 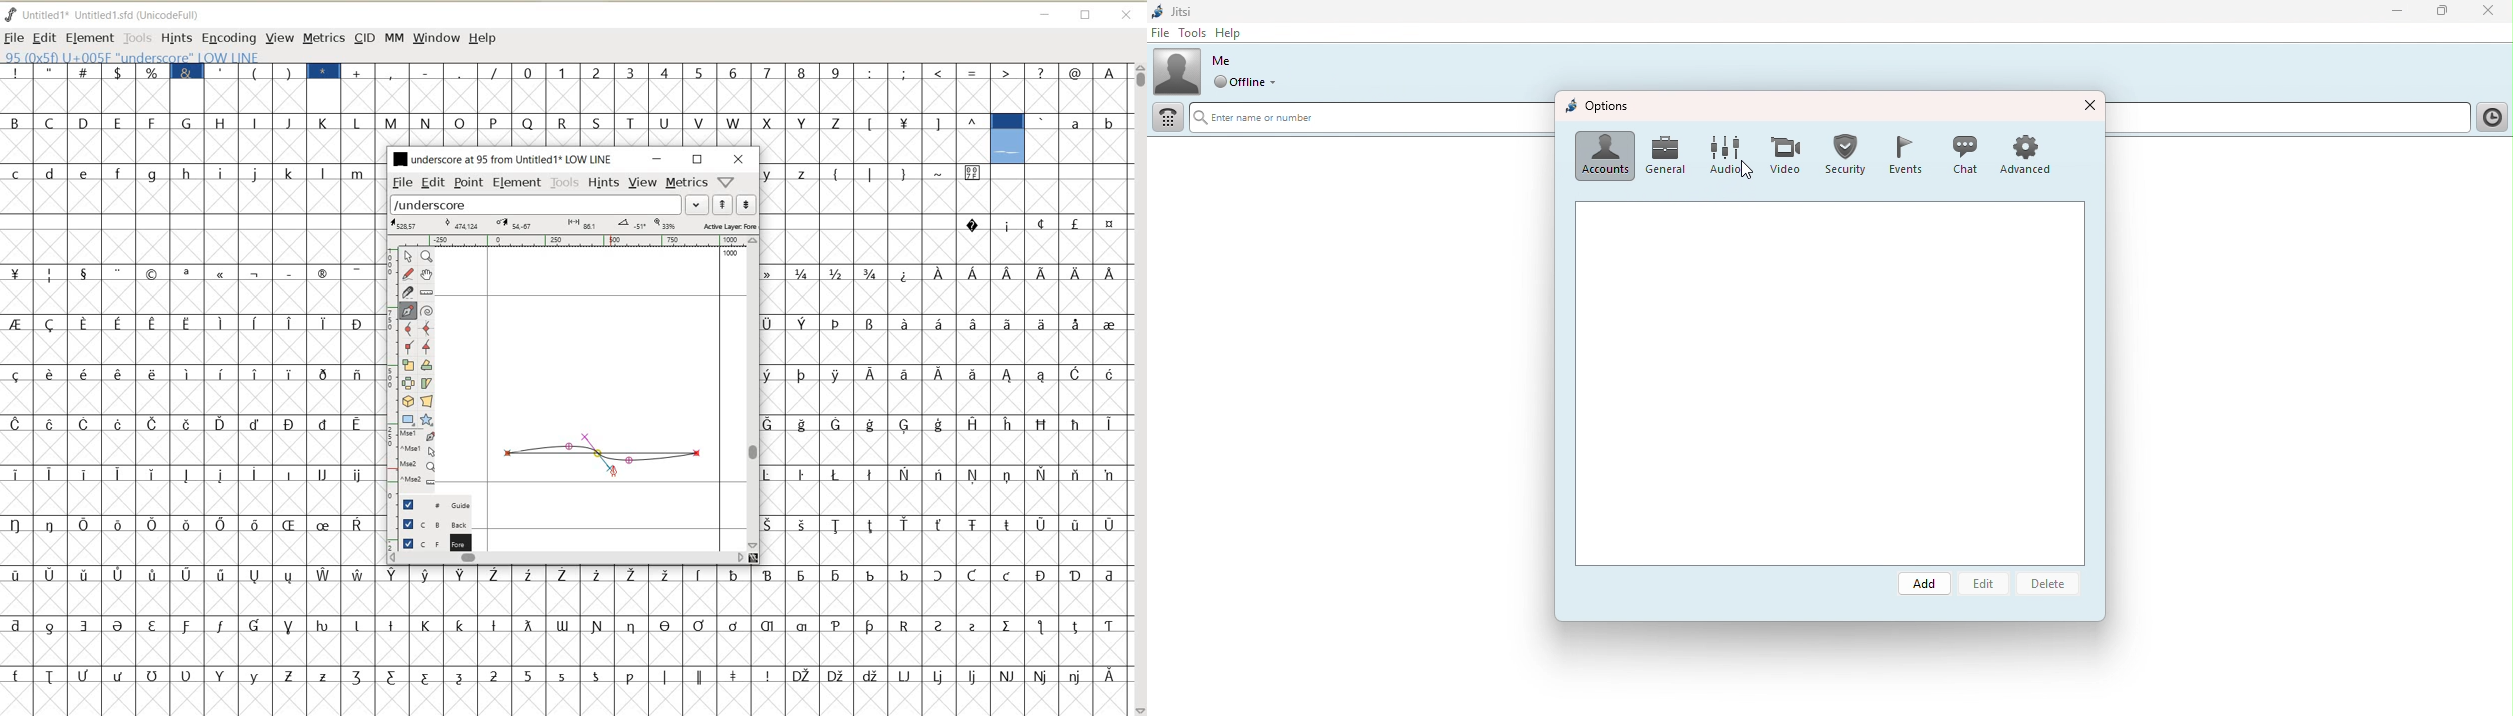 I want to click on GLYPHY CHARACTERS, so click(x=1059, y=432).